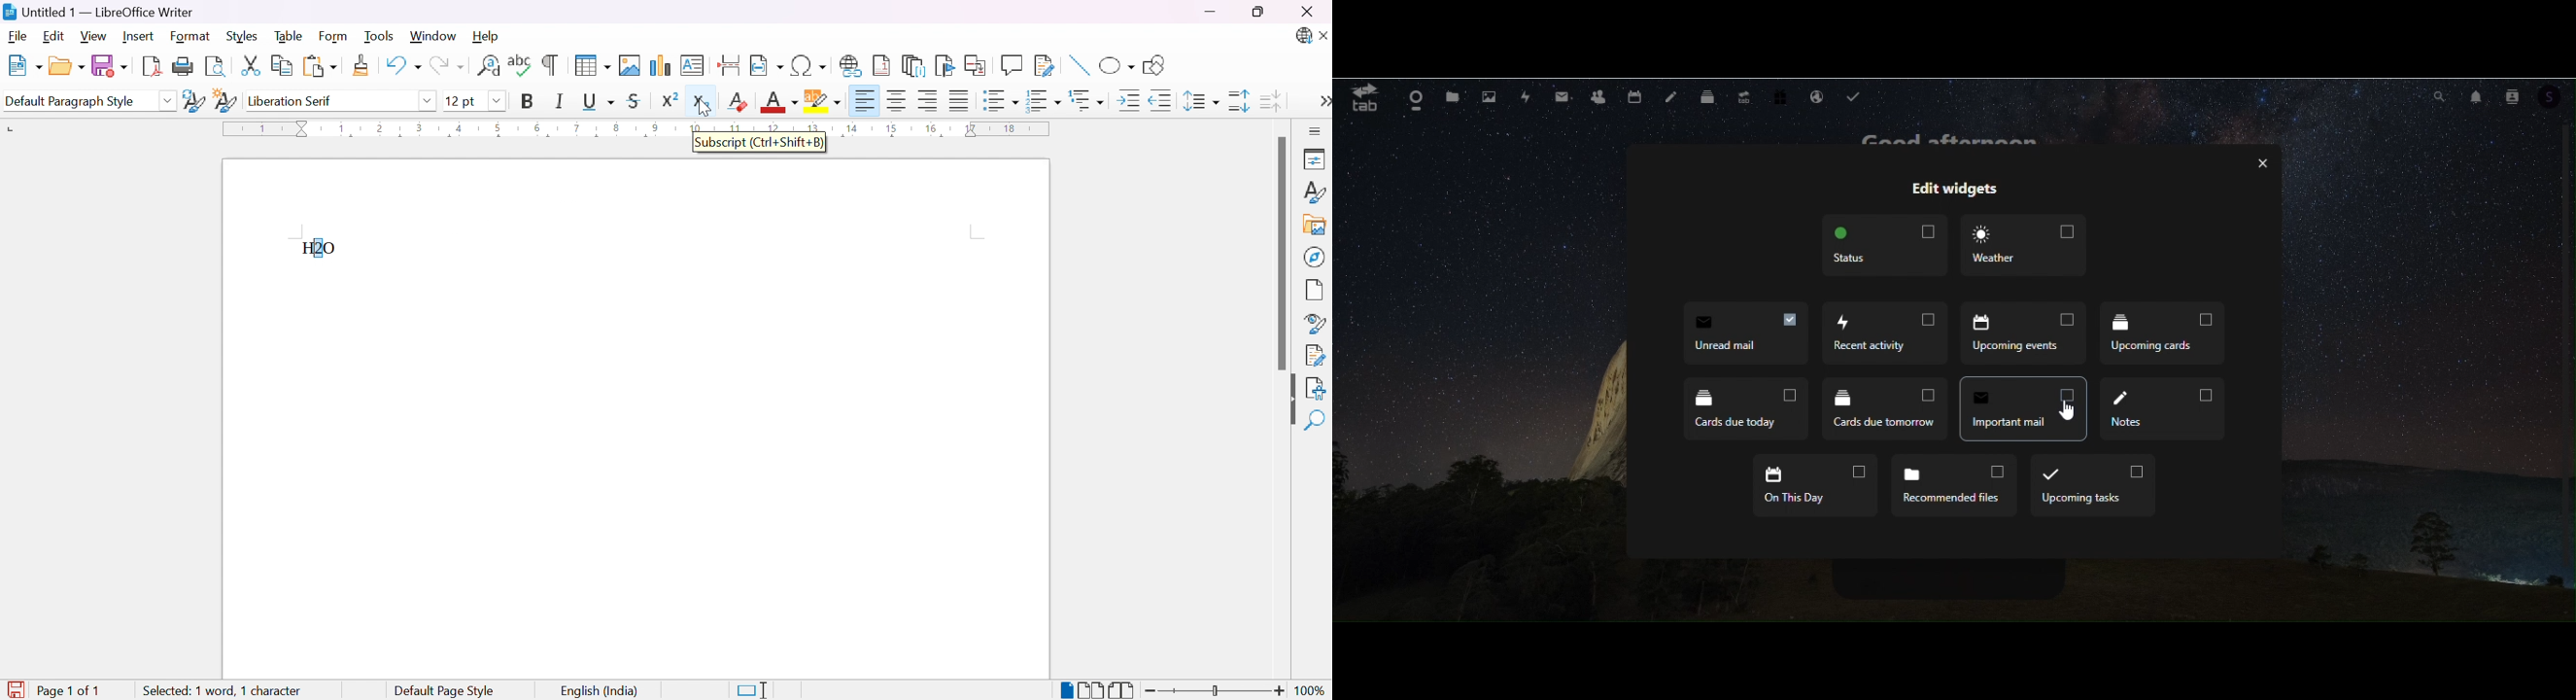 Image resolution: width=2576 pixels, height=700 pixels. What do you see at coordinates (766, 66) in the screenshot?
I see `Insert field` at bounding box center [766, 66].